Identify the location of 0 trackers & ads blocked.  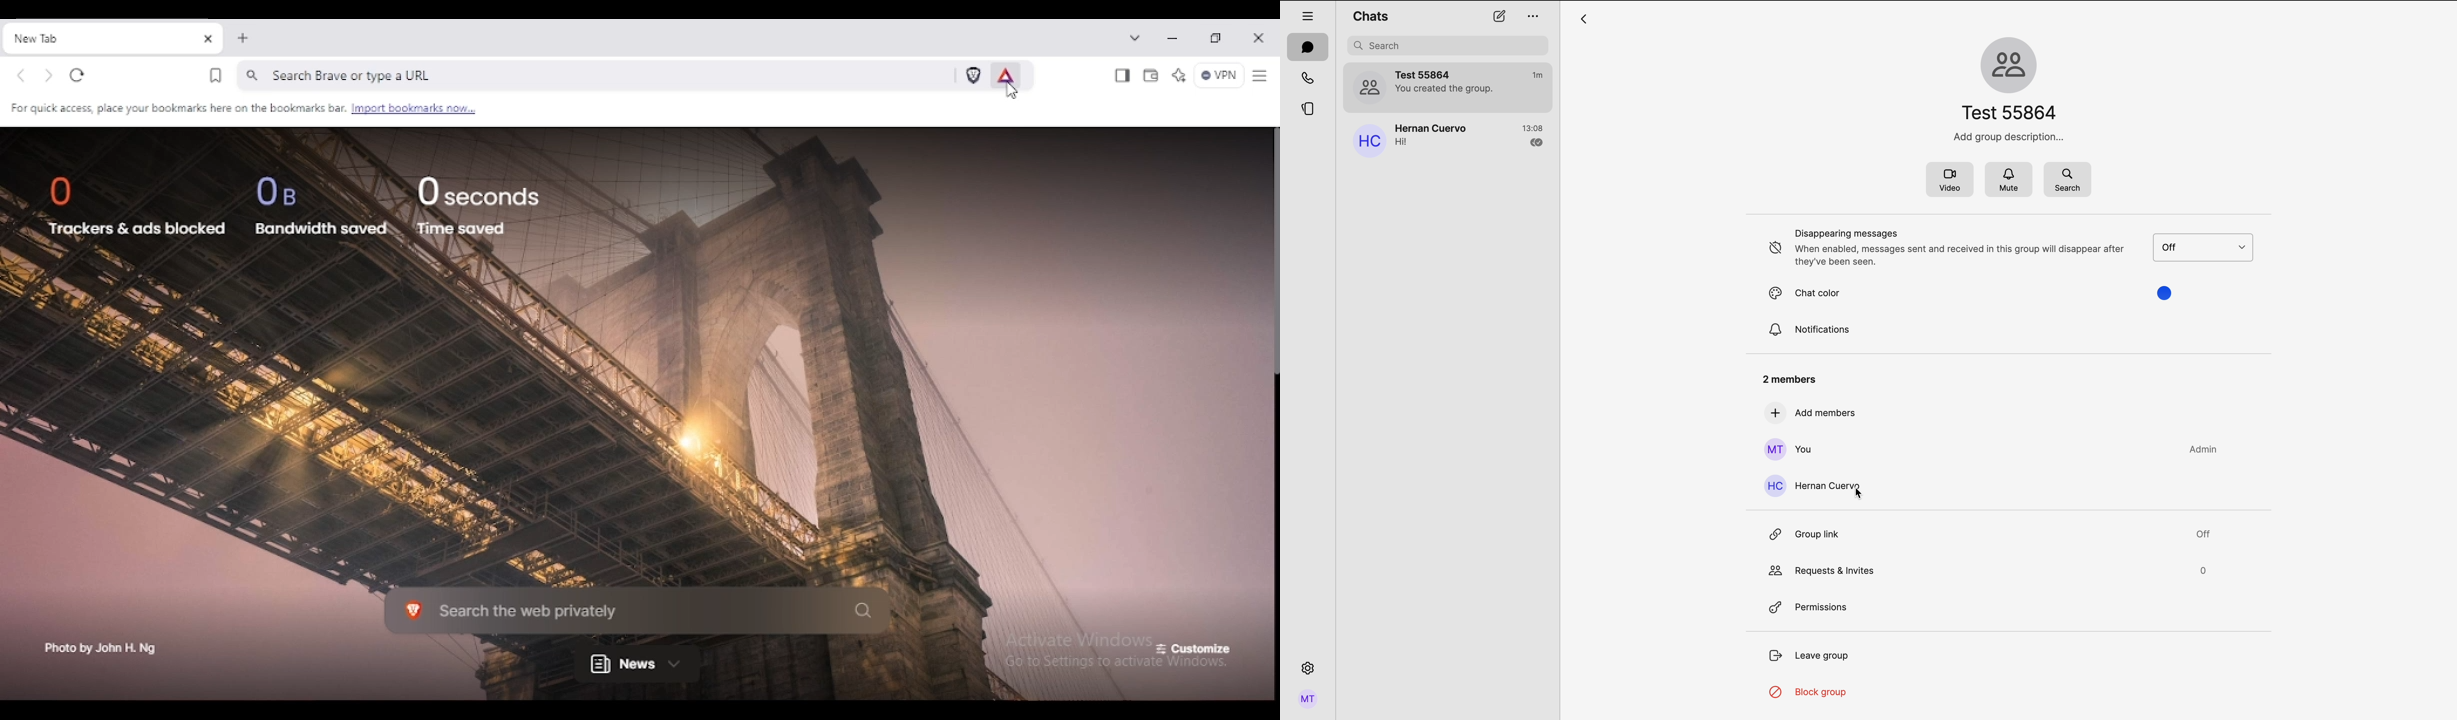
(134, 205).